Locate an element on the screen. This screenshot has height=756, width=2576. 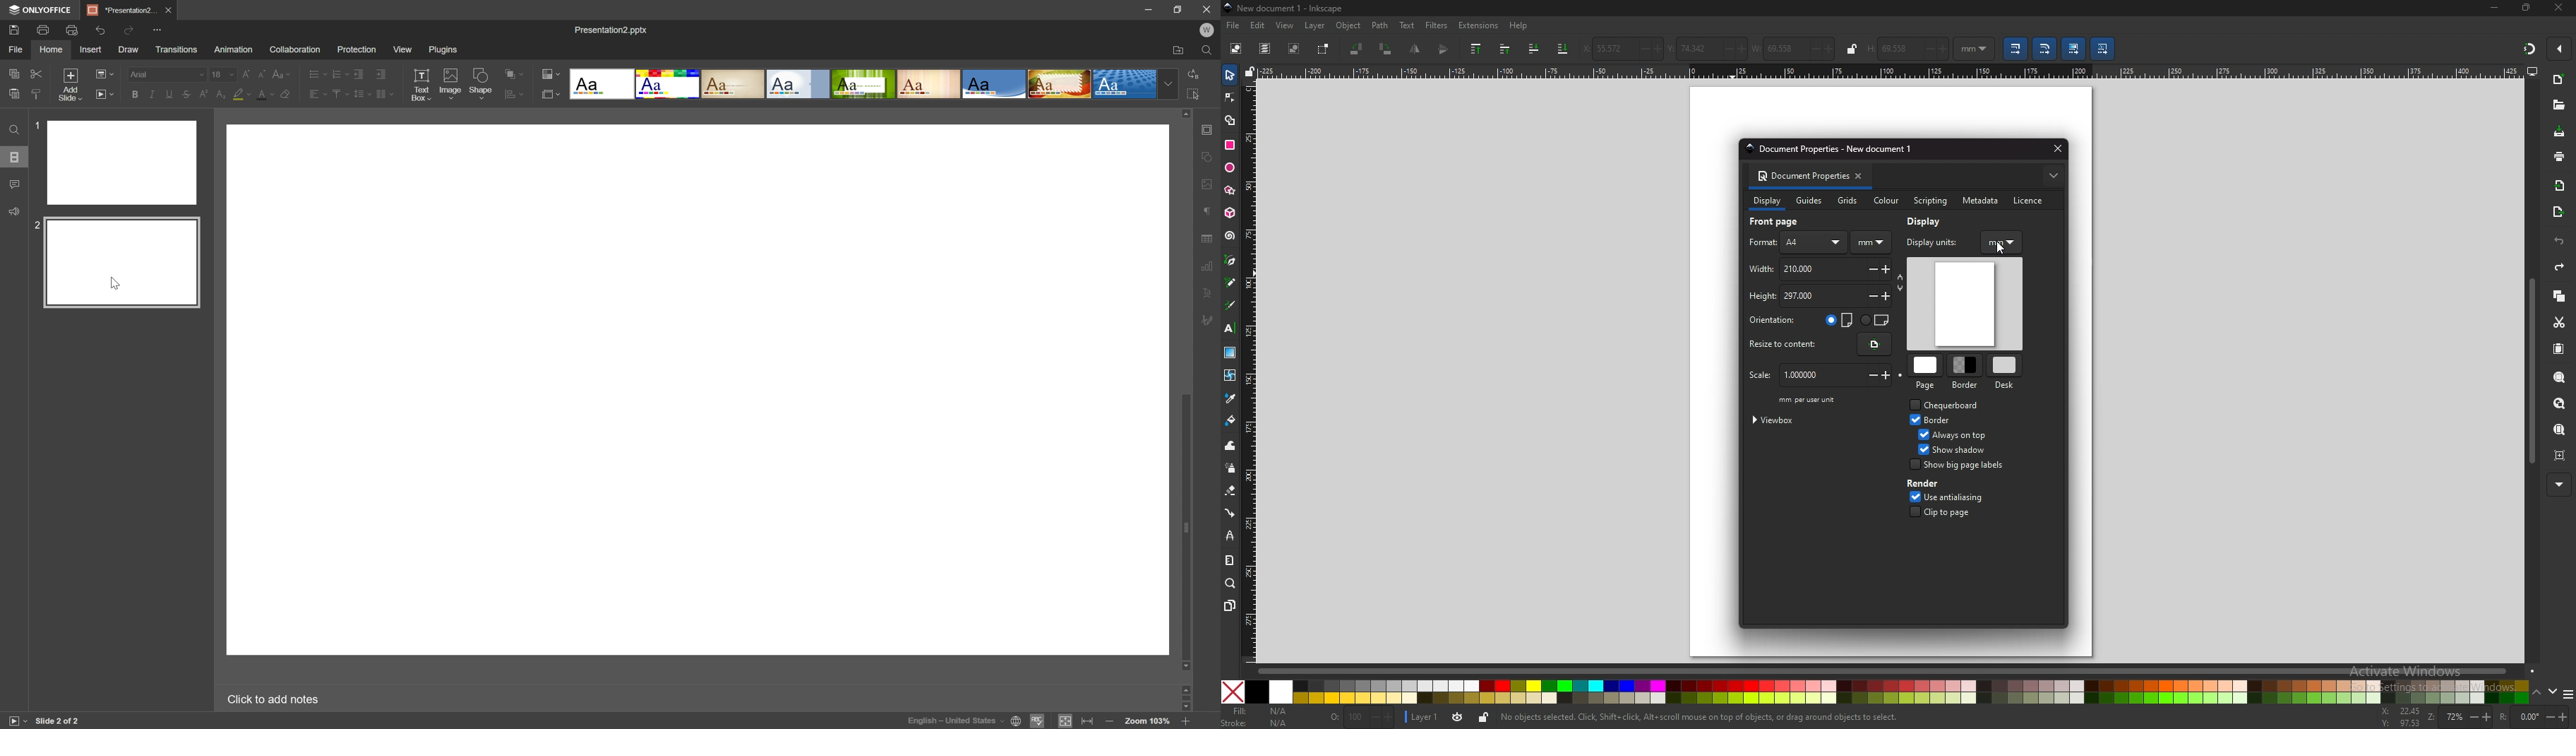
- is located at coordinates (1638, 49).